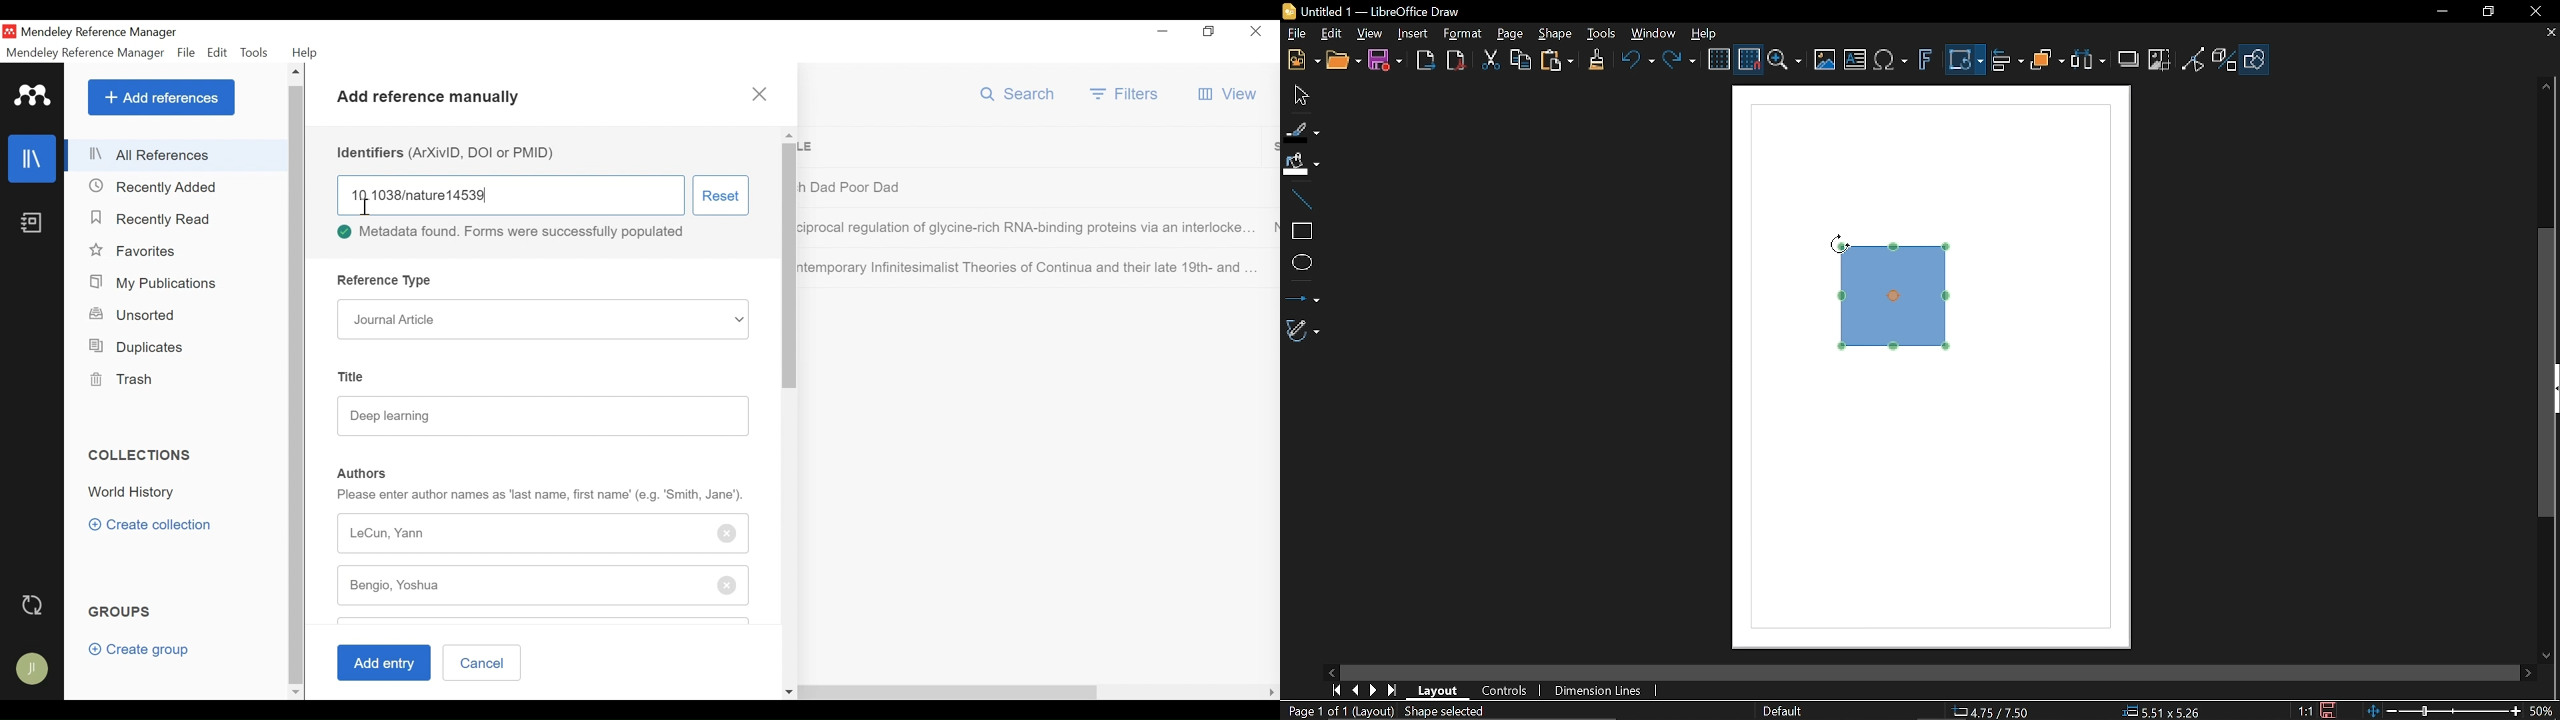 Image resolution: width=2576 pixels, height=728 pixels. Describe the element at coordinates (137, 494) in the screenshot. I see `Collection` at that location.